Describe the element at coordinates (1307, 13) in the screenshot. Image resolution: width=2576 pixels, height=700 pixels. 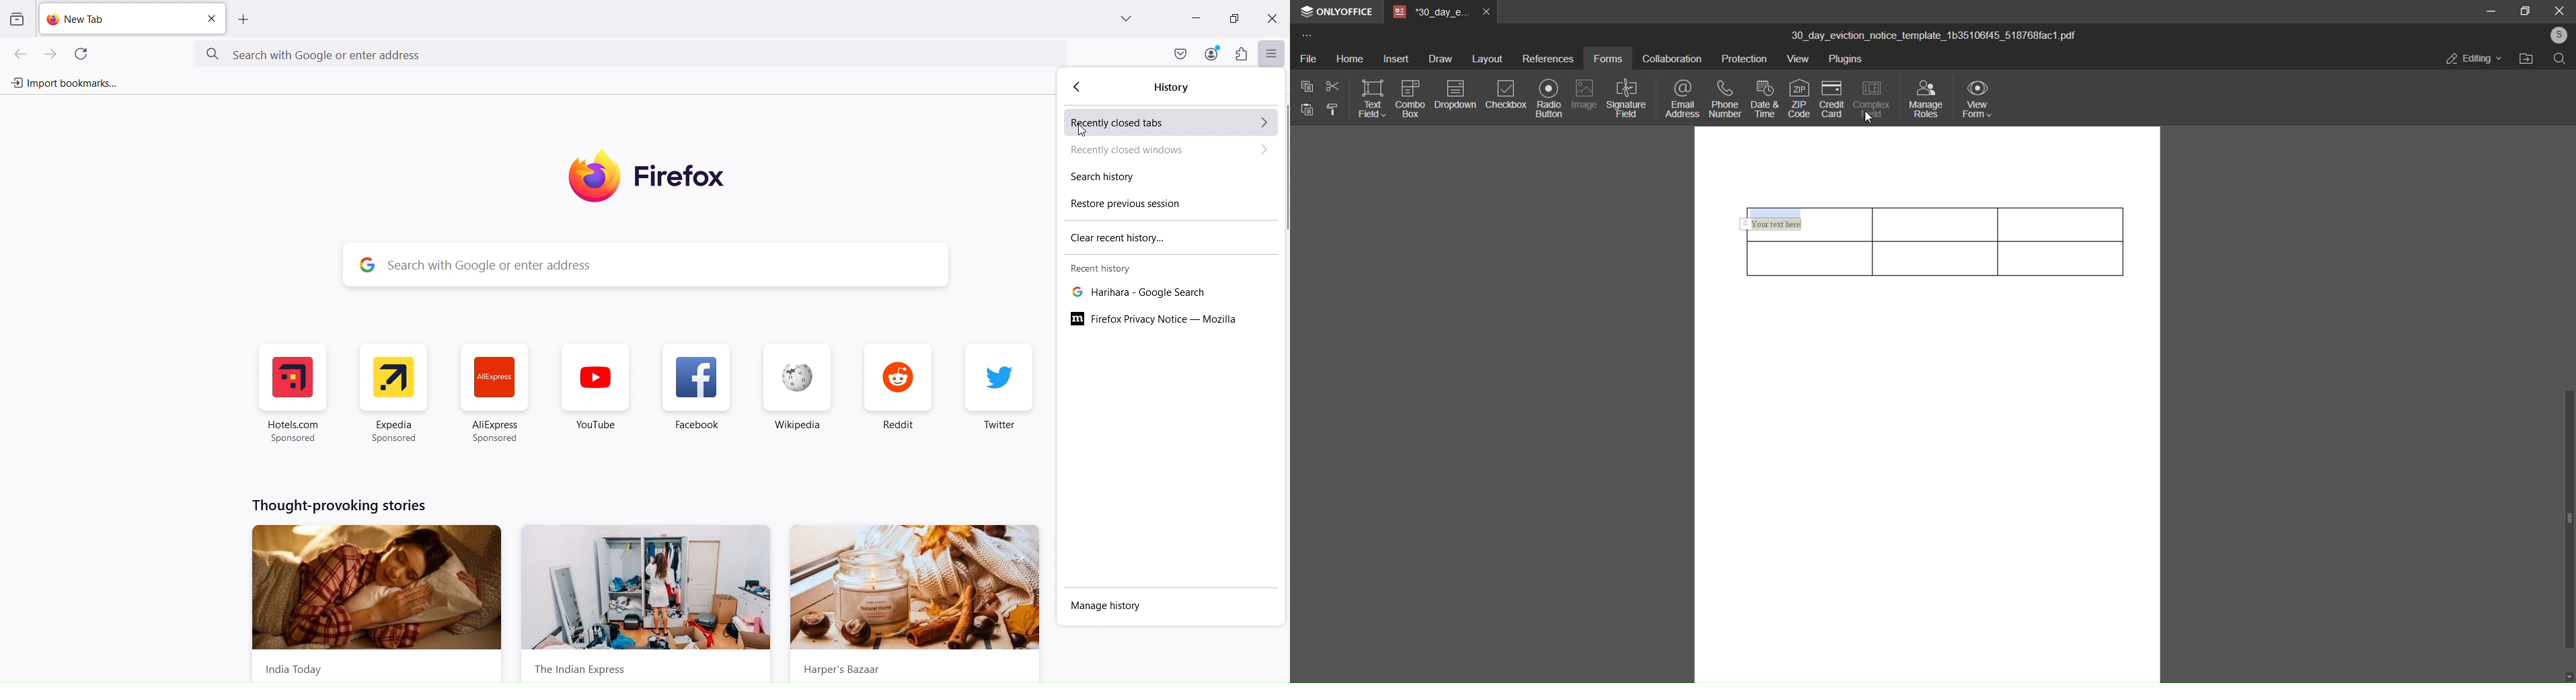
I see `logo` at that location.